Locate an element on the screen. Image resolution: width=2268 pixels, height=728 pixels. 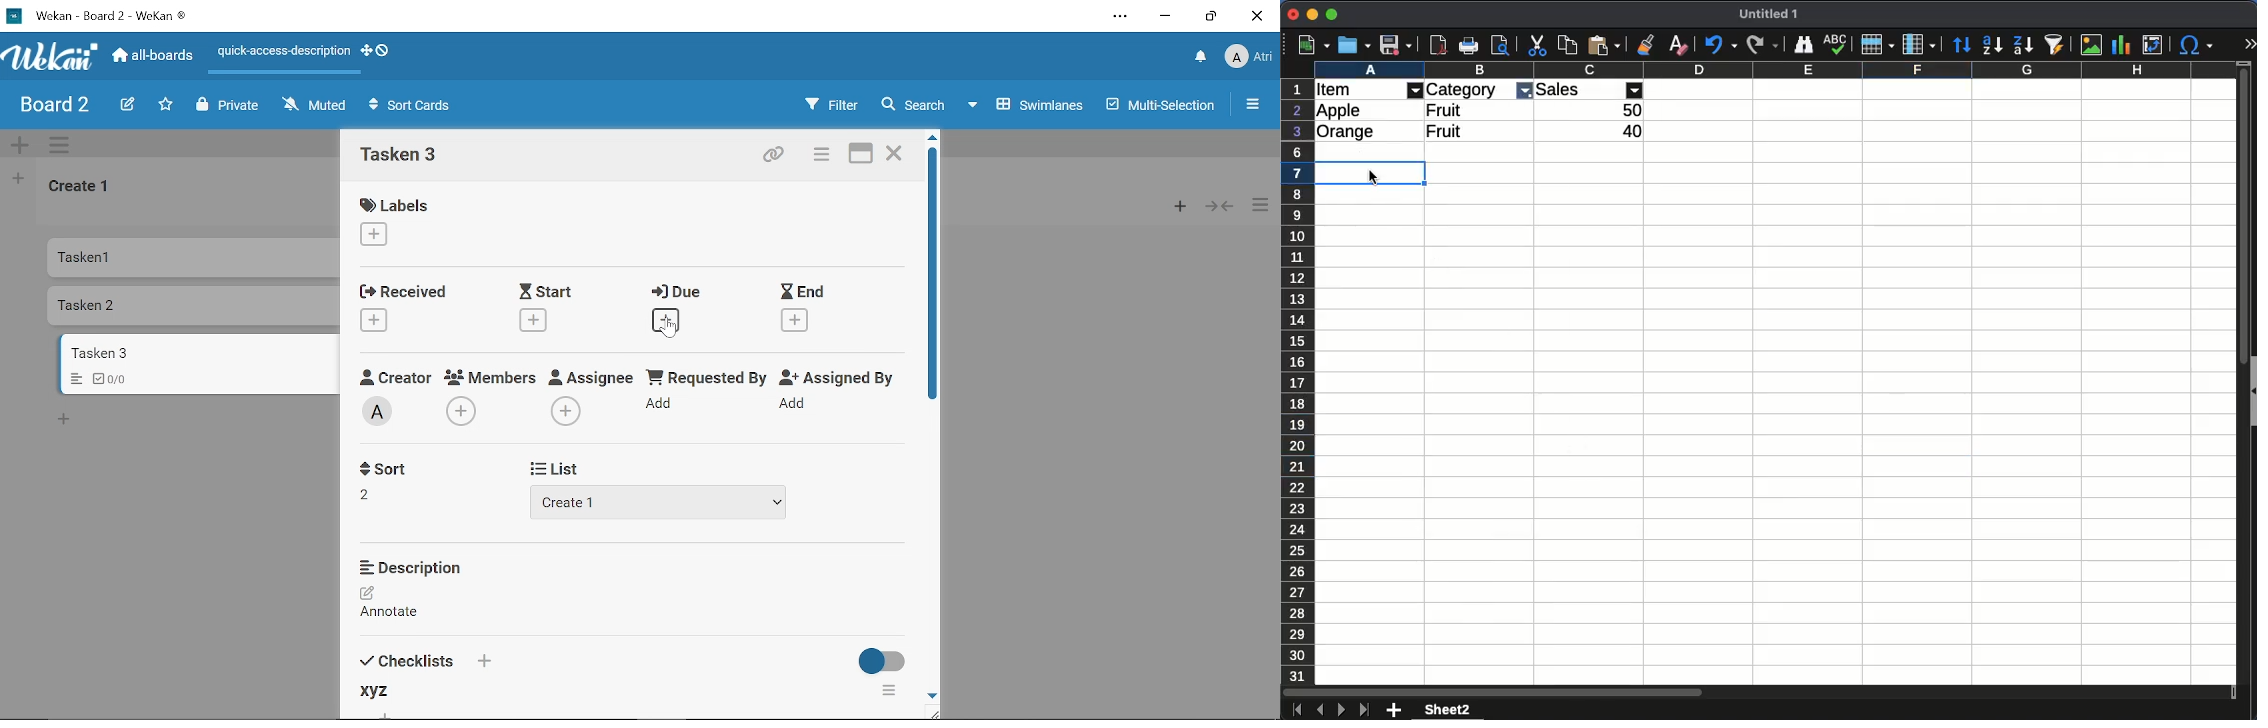
Start is located at coordinates (544, 291).